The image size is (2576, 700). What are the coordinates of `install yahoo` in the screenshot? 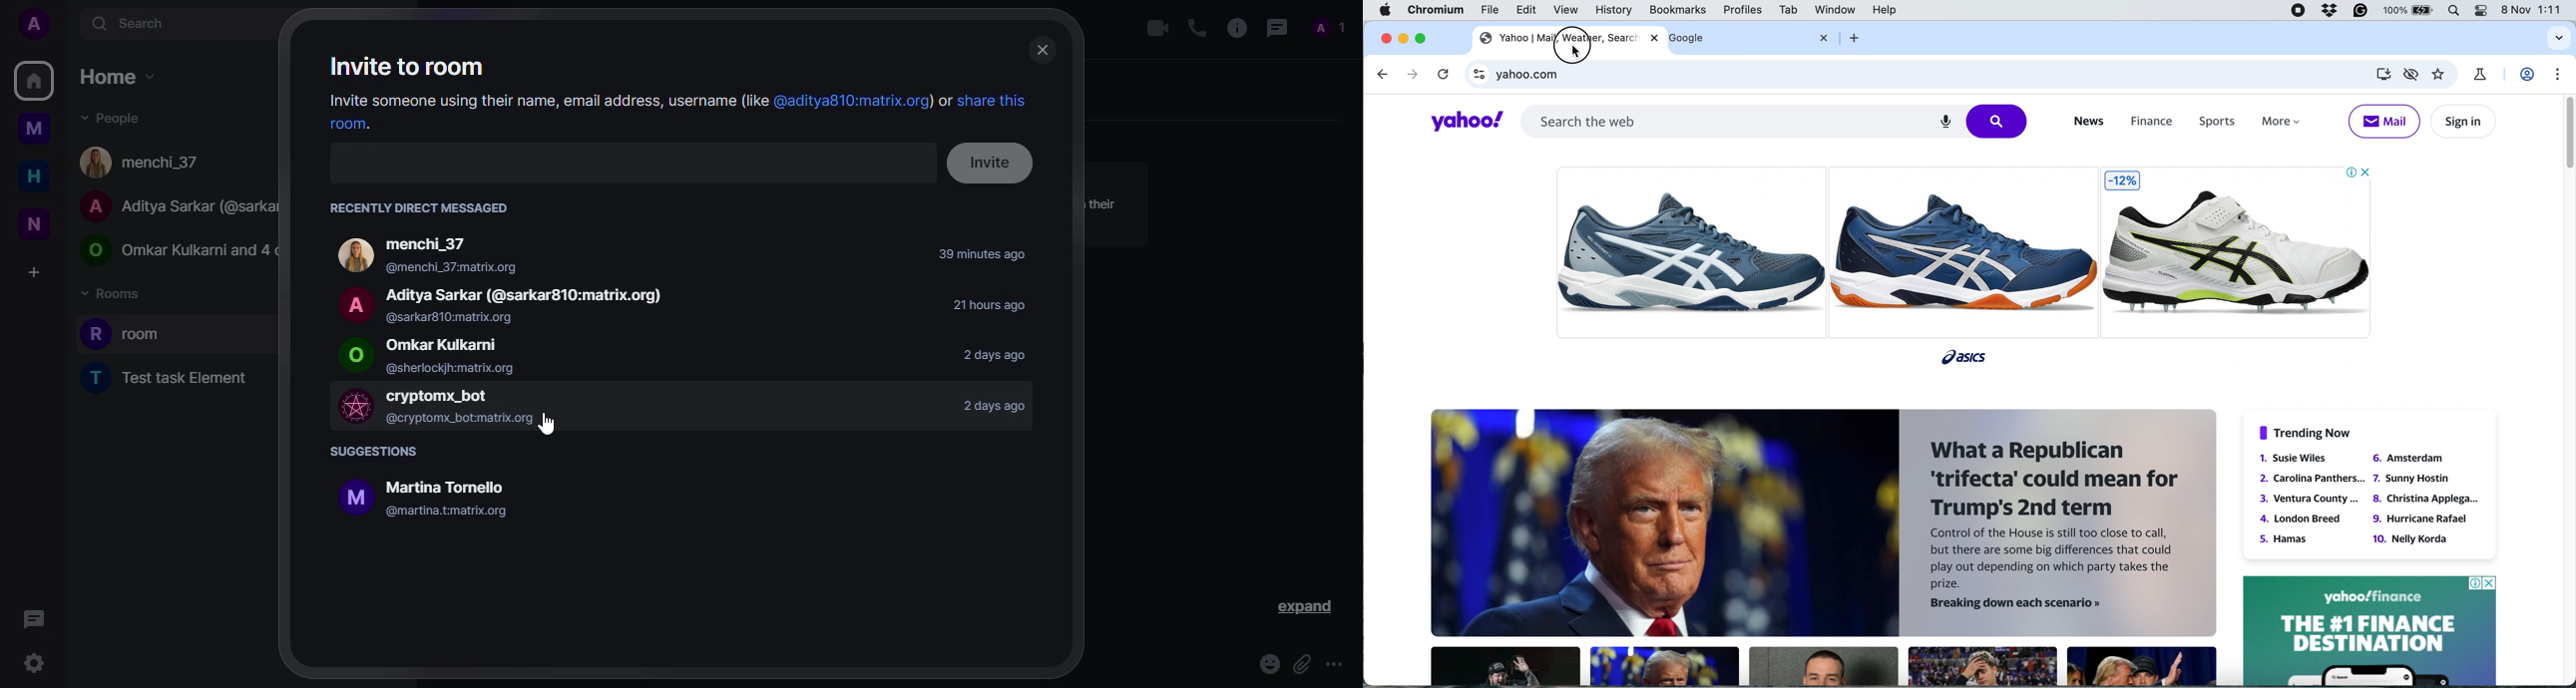 It's located at (2382, 74).